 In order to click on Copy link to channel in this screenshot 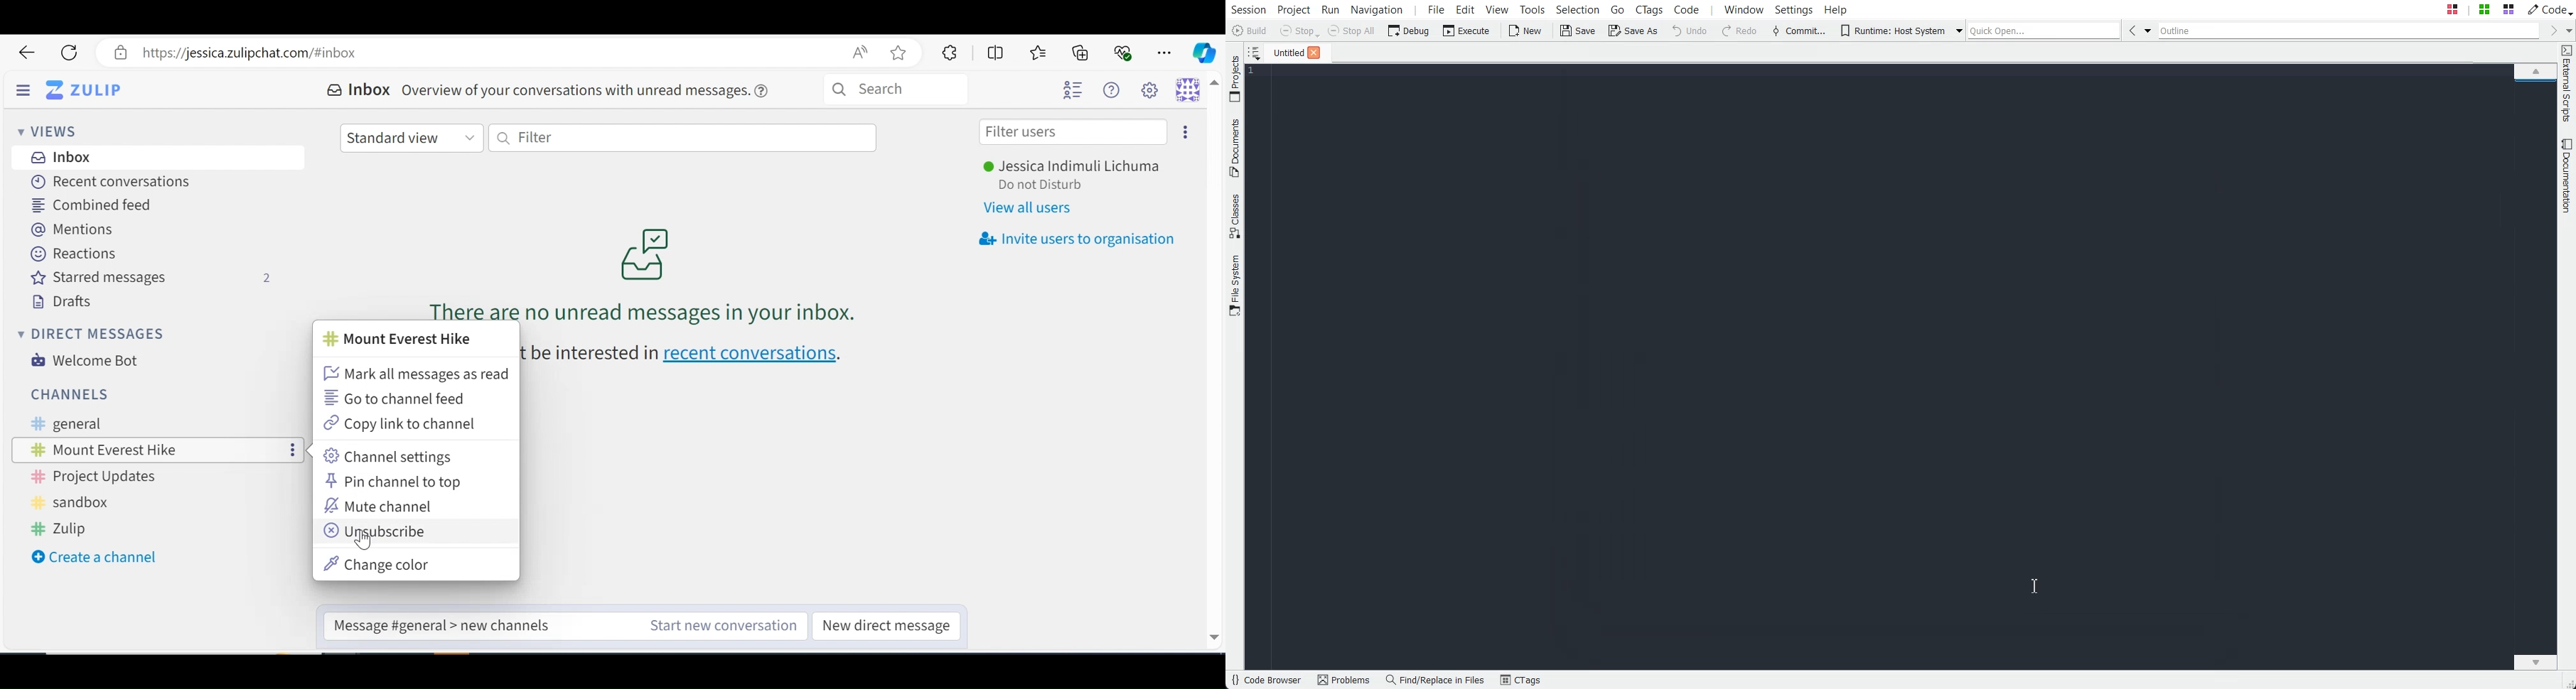, I will do `click(400, 423)`.